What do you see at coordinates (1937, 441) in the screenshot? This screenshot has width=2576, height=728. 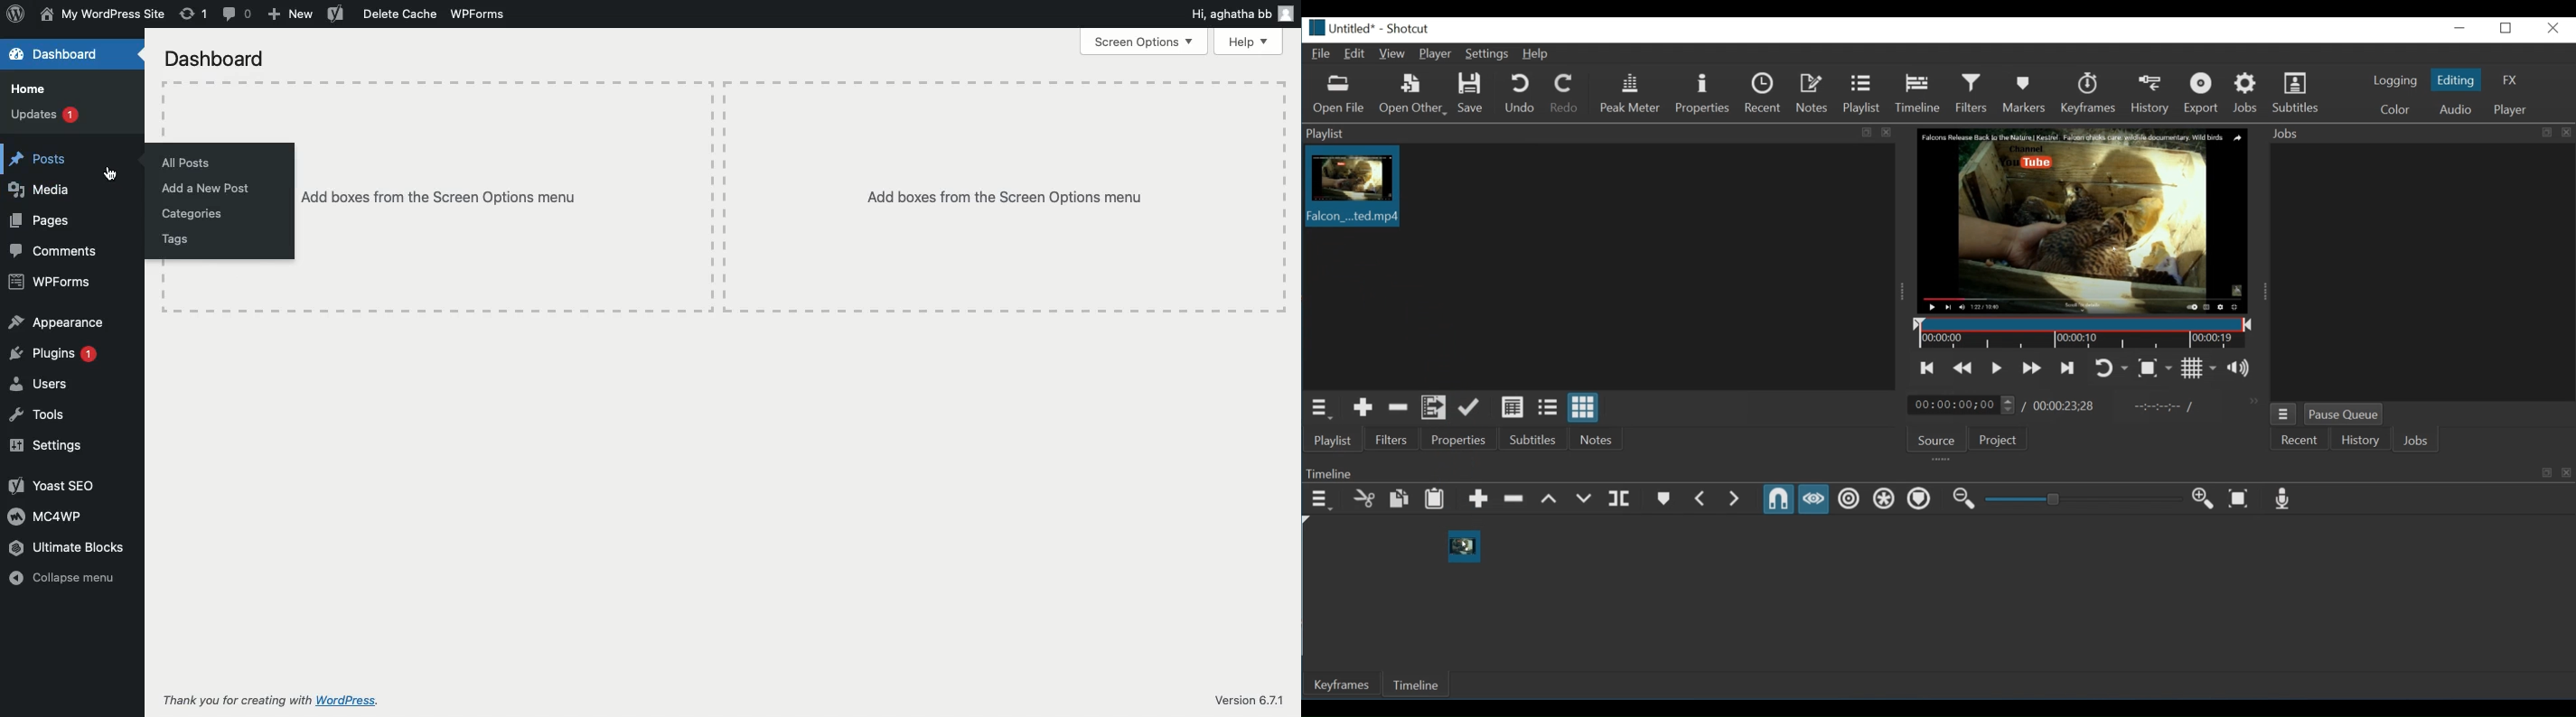 I see `Source` at bounding box center [1937, 441].